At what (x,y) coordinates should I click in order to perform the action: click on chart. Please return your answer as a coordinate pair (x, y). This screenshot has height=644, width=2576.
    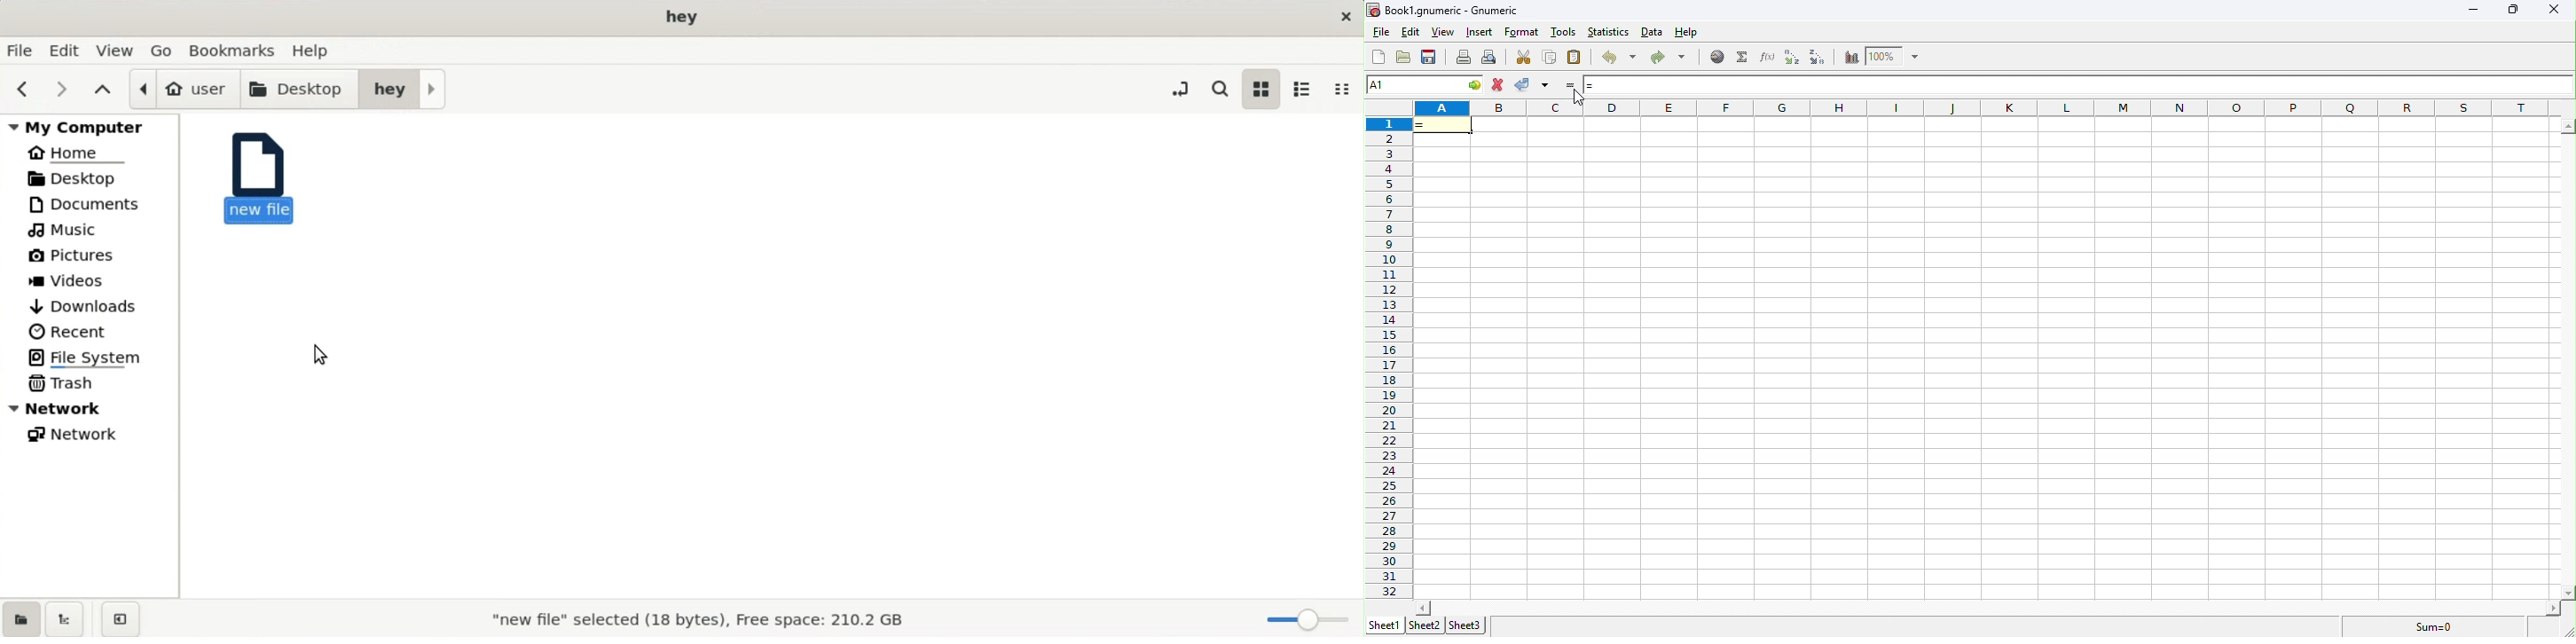
    Looking at the image, I should click on (1851, 58).